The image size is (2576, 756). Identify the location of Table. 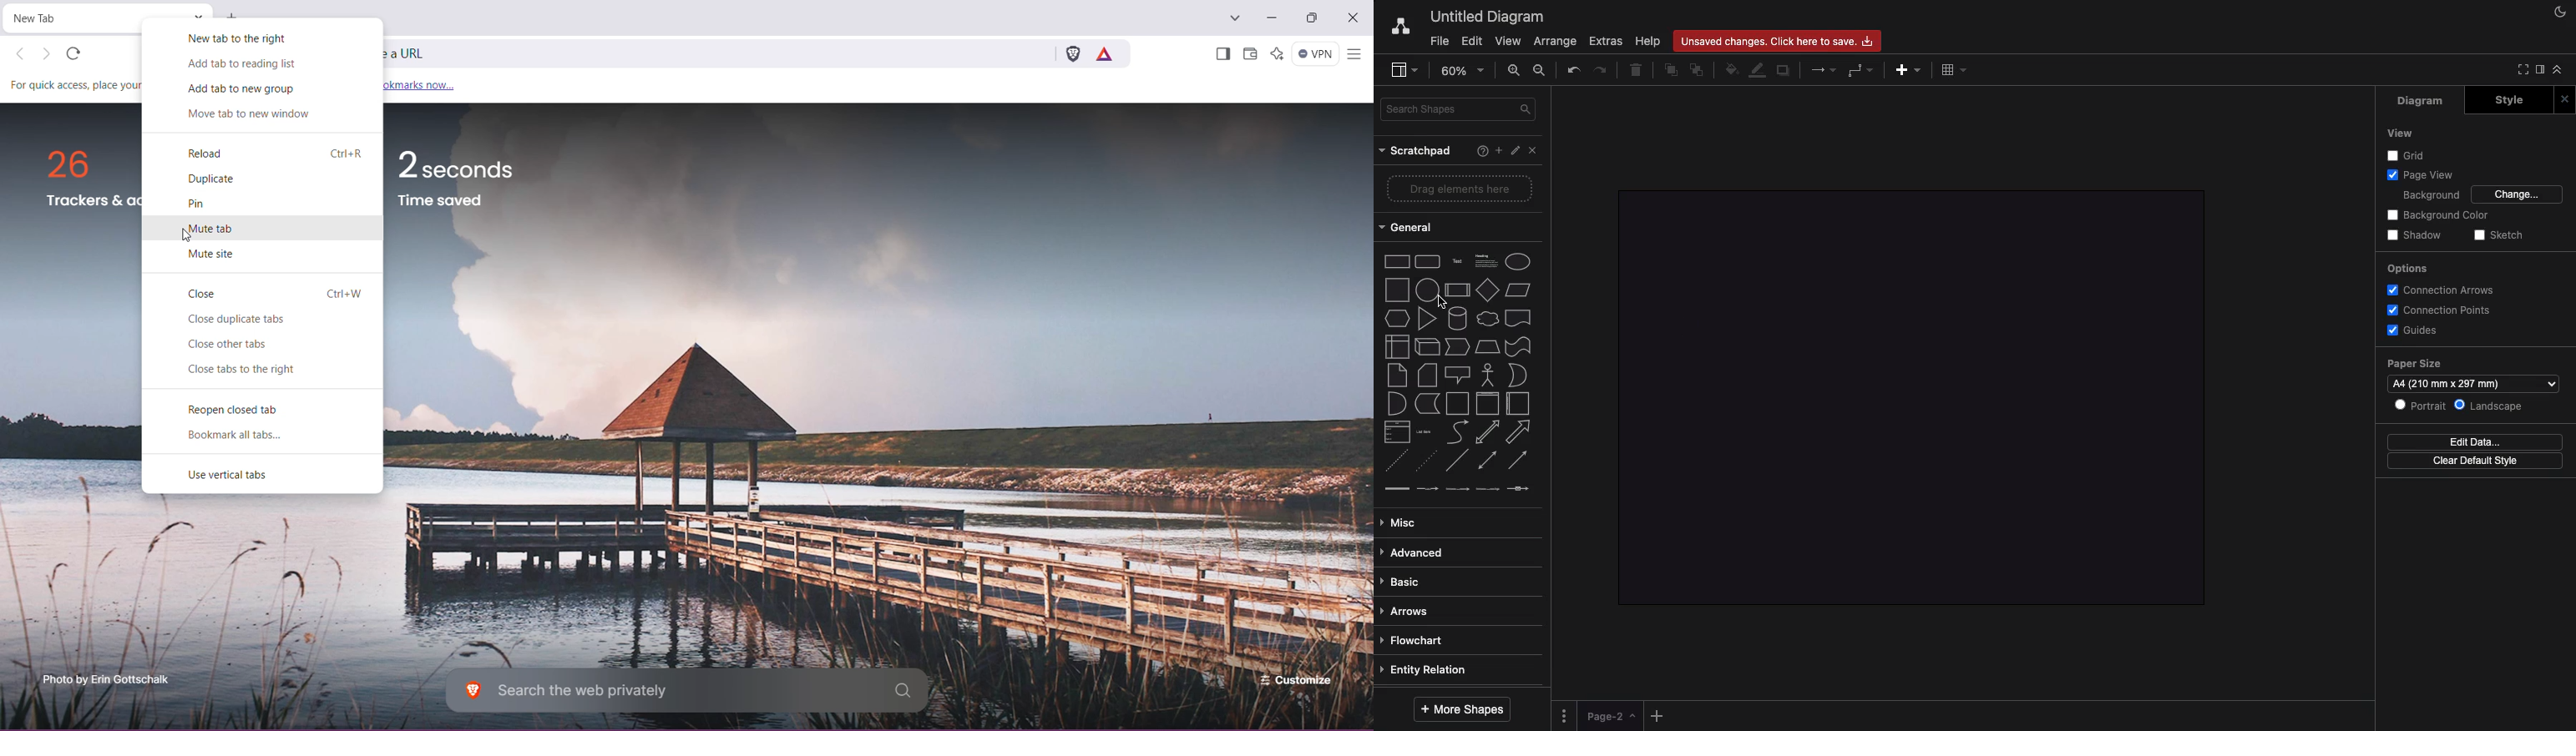
(1953, 70).